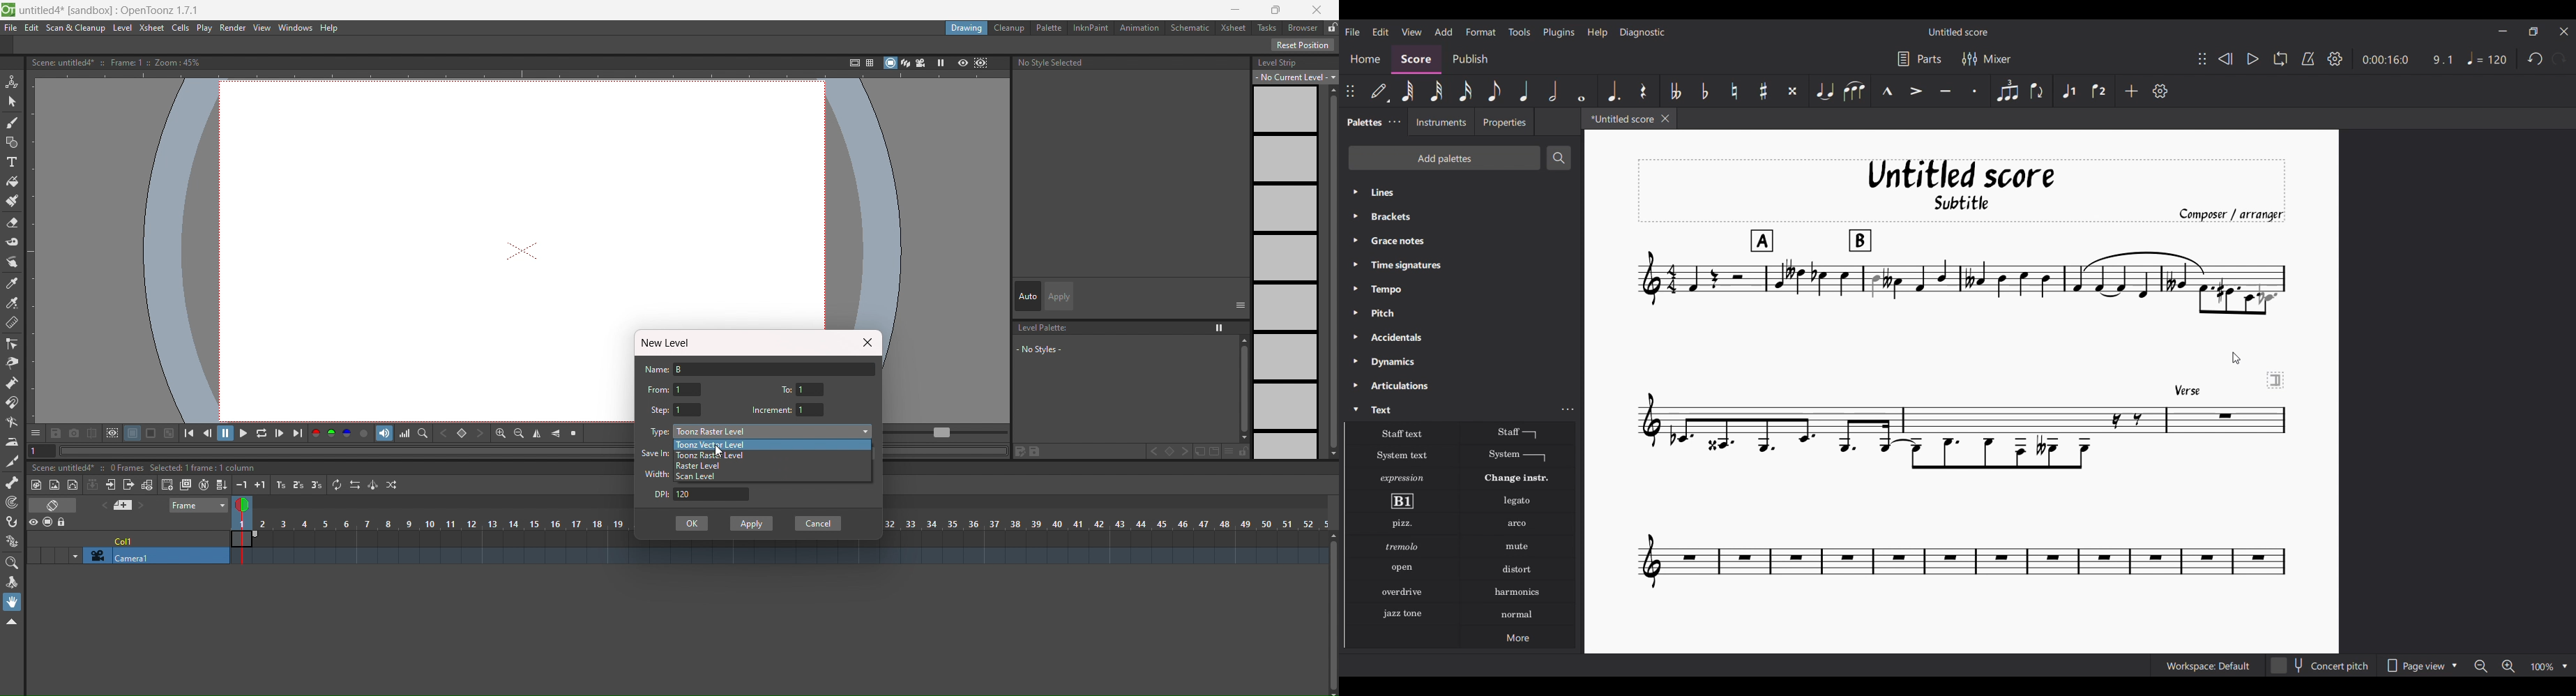  Describe the element at coordinates (1416, 59) in the screenshot. I see `Score, current section highlighted` at that location.